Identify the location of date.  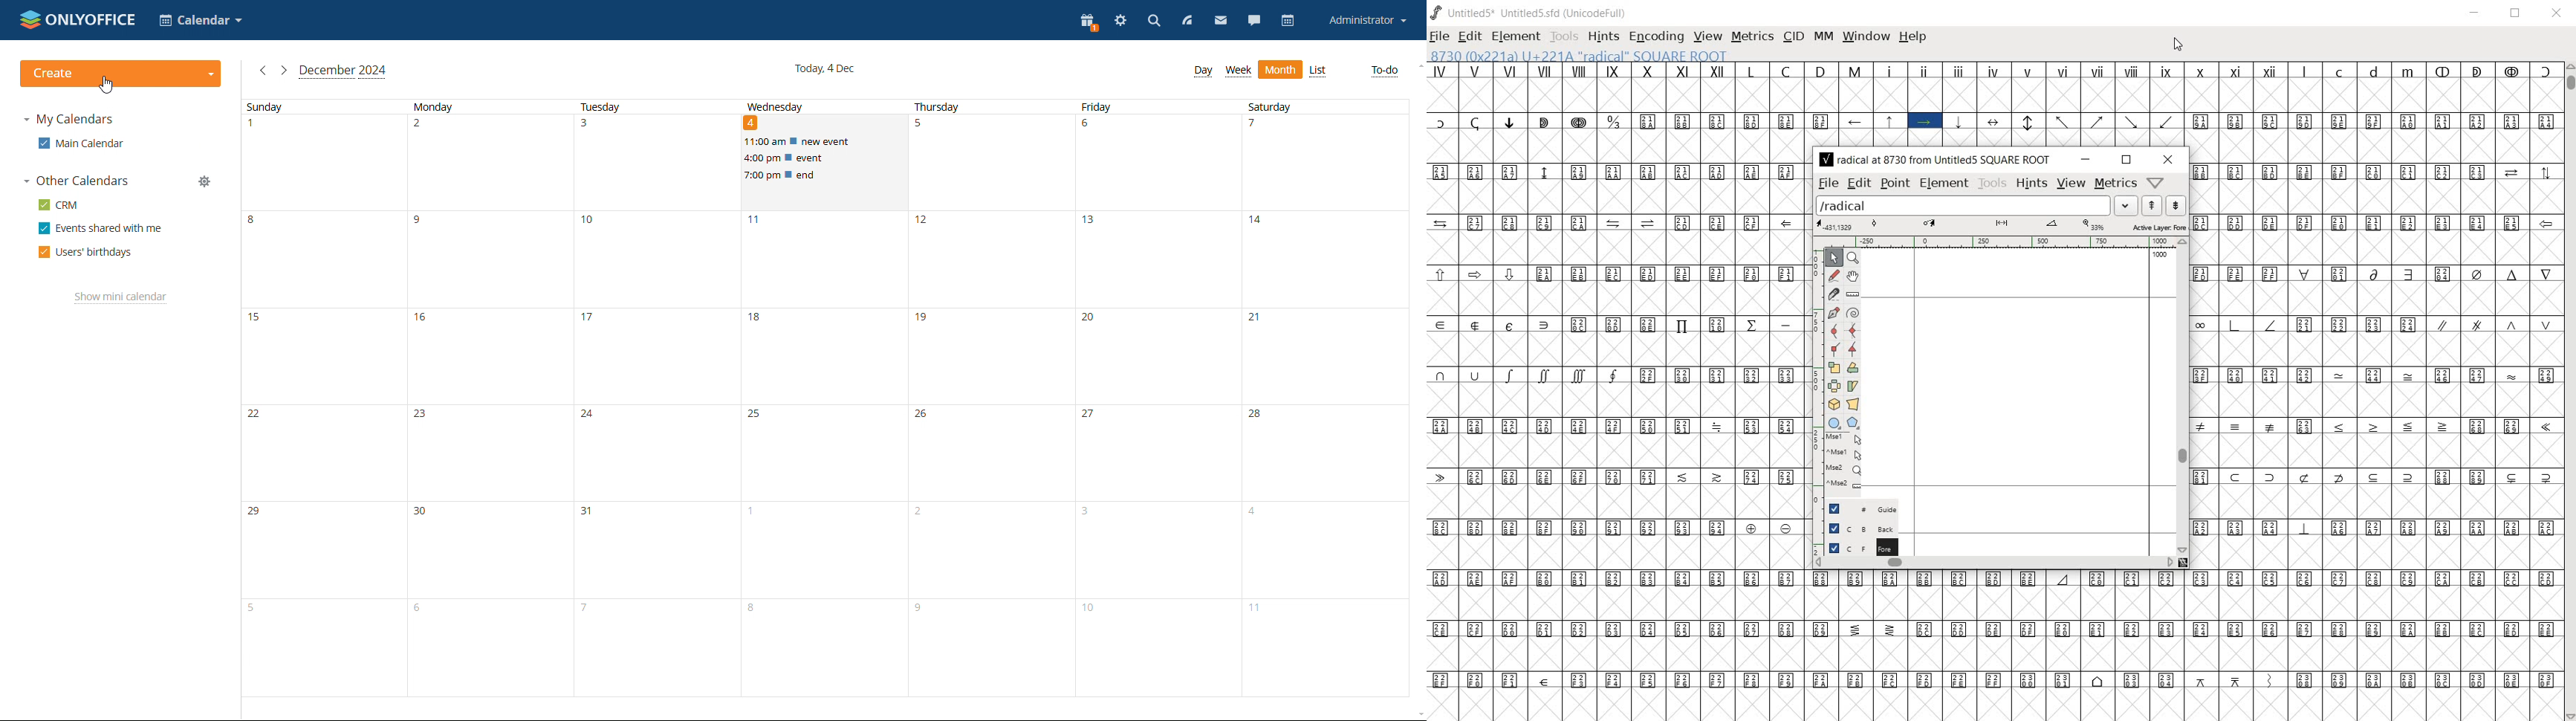
(752, 123).